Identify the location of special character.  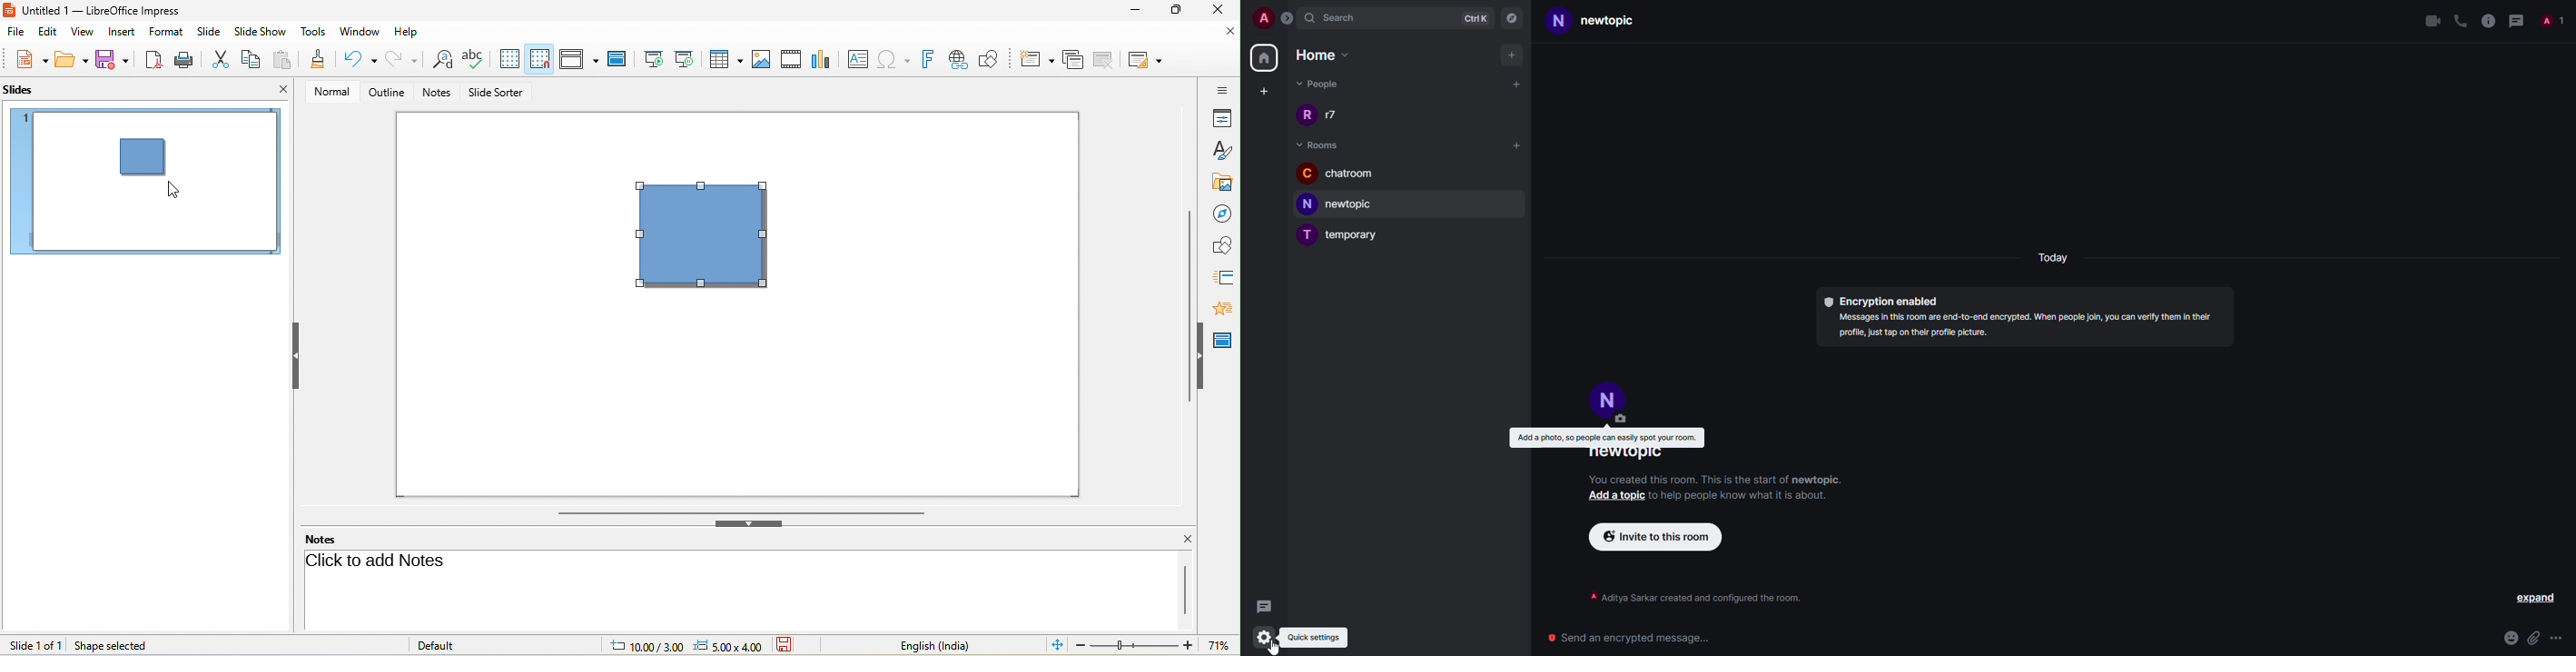
(896, 60).